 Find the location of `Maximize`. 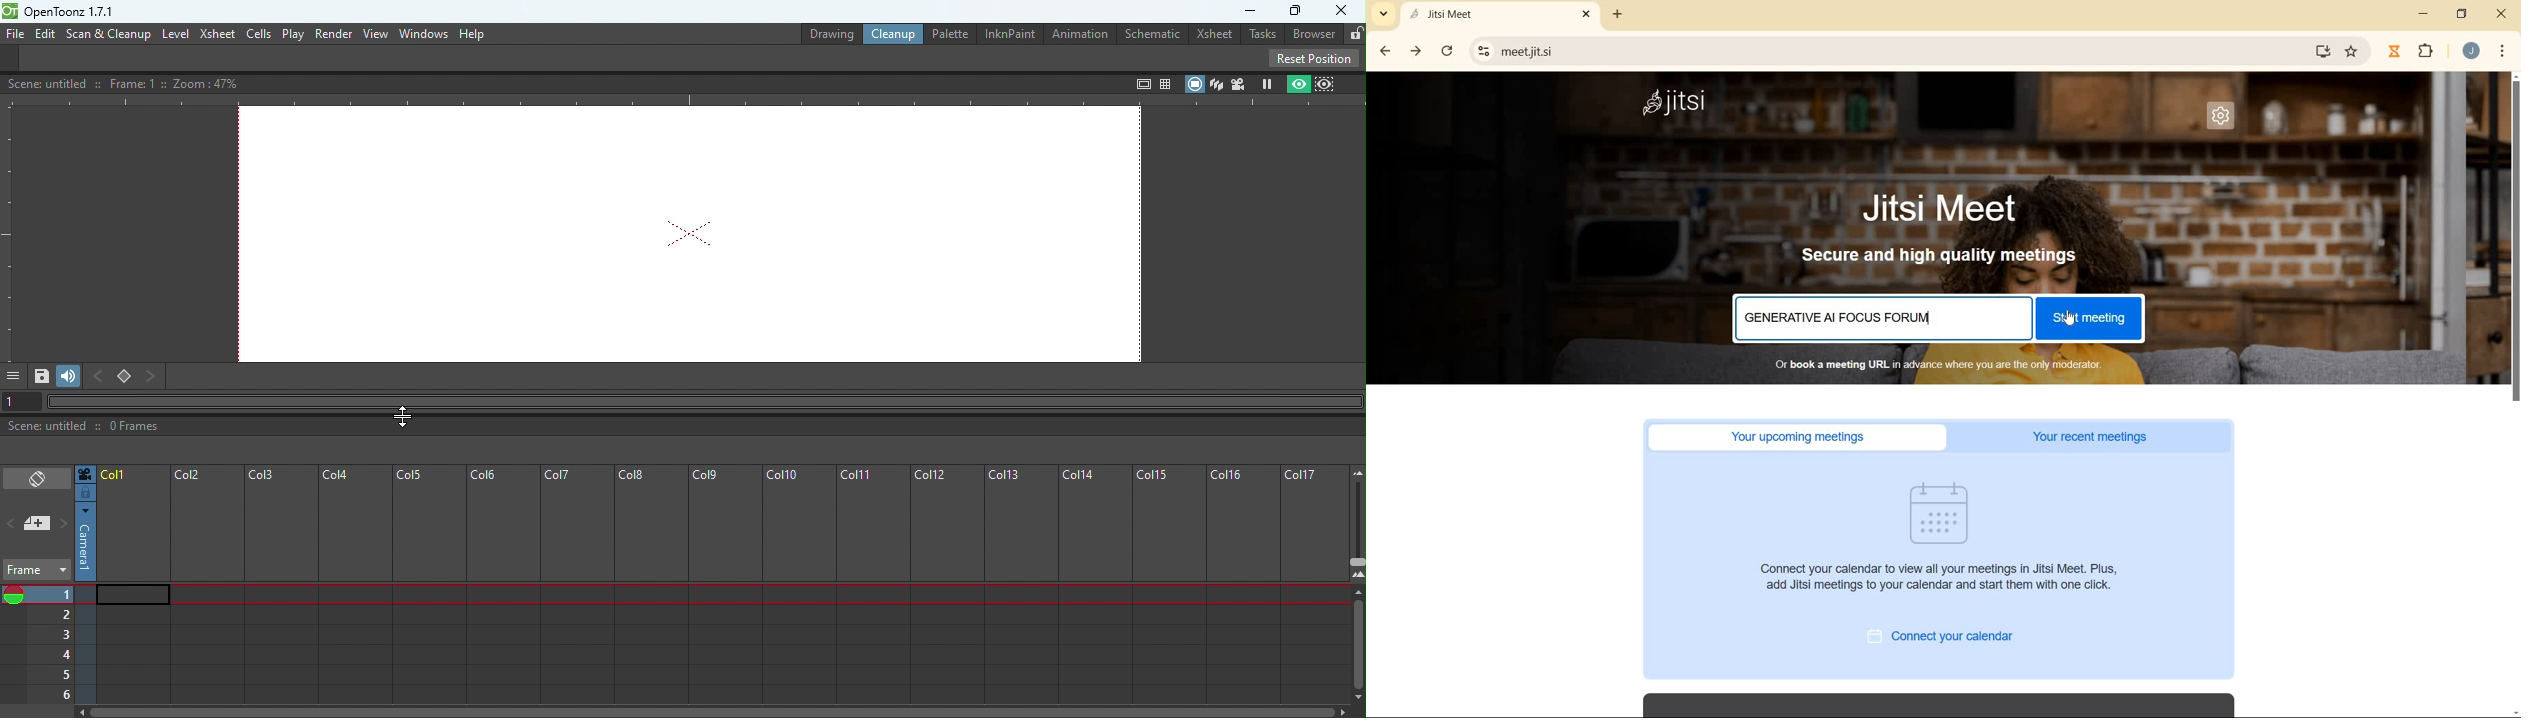

Maximize is located at coordinates (1296, 11).